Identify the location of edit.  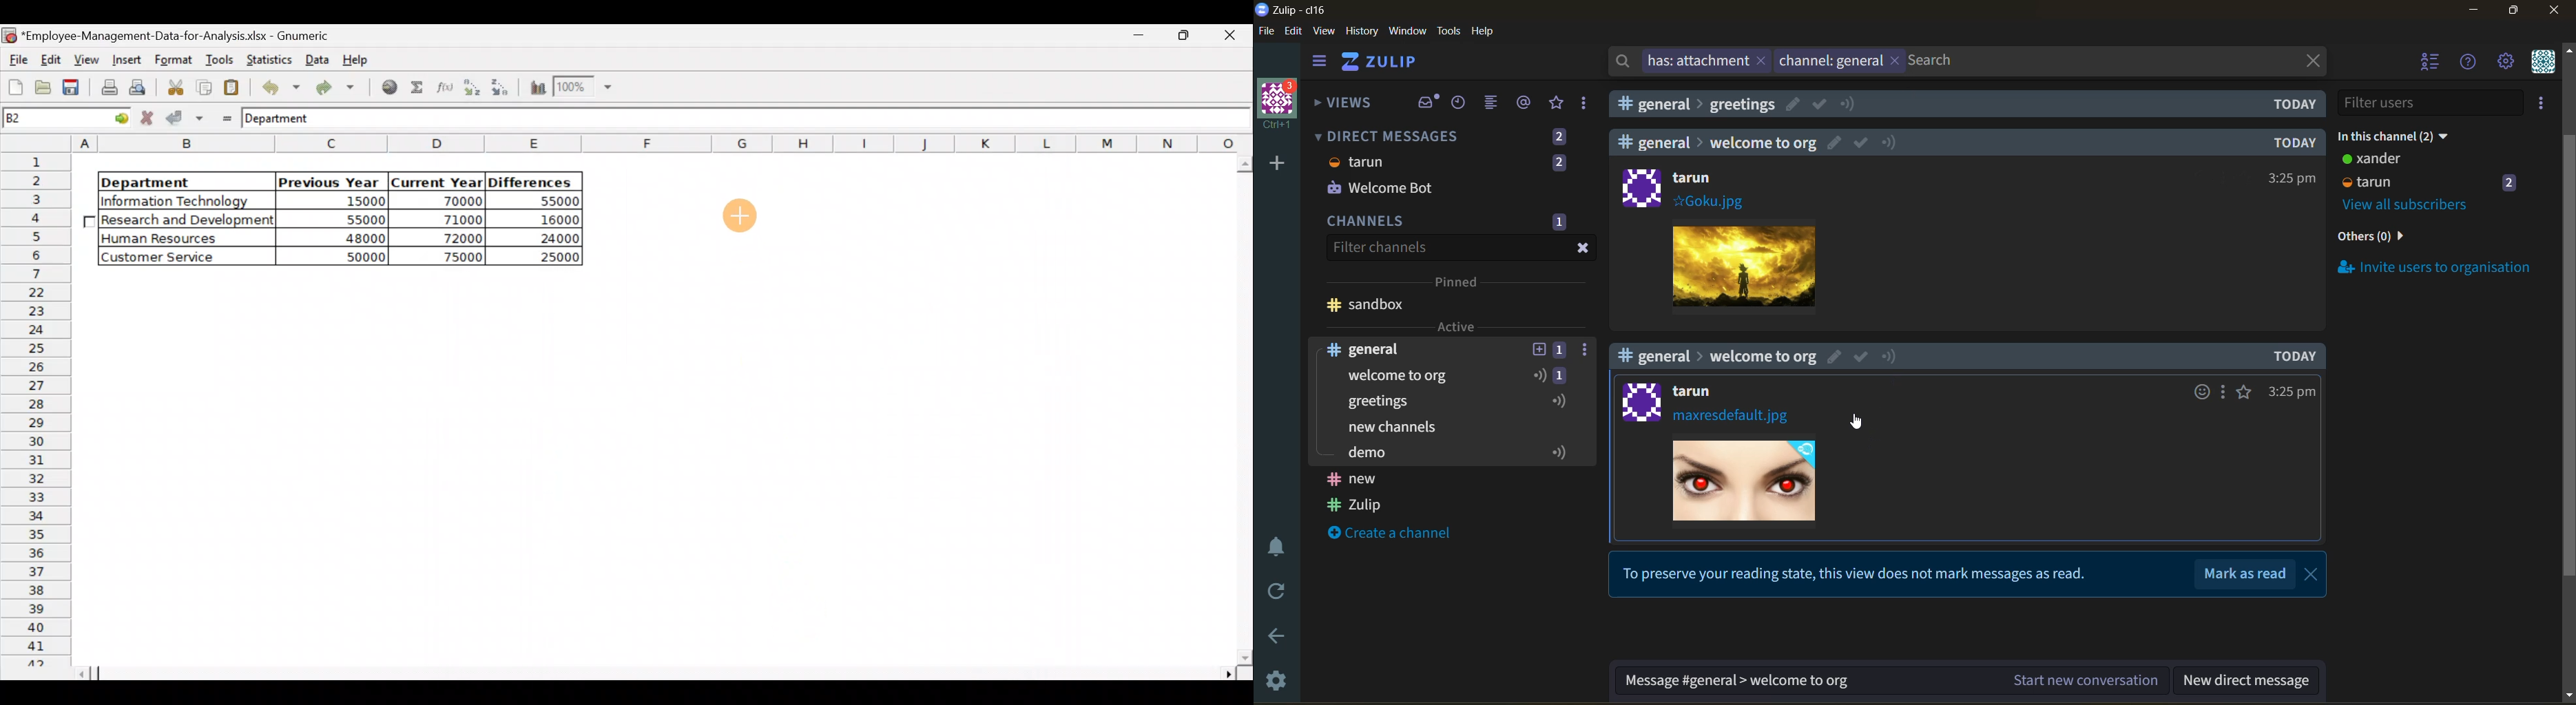
(1835, 355).